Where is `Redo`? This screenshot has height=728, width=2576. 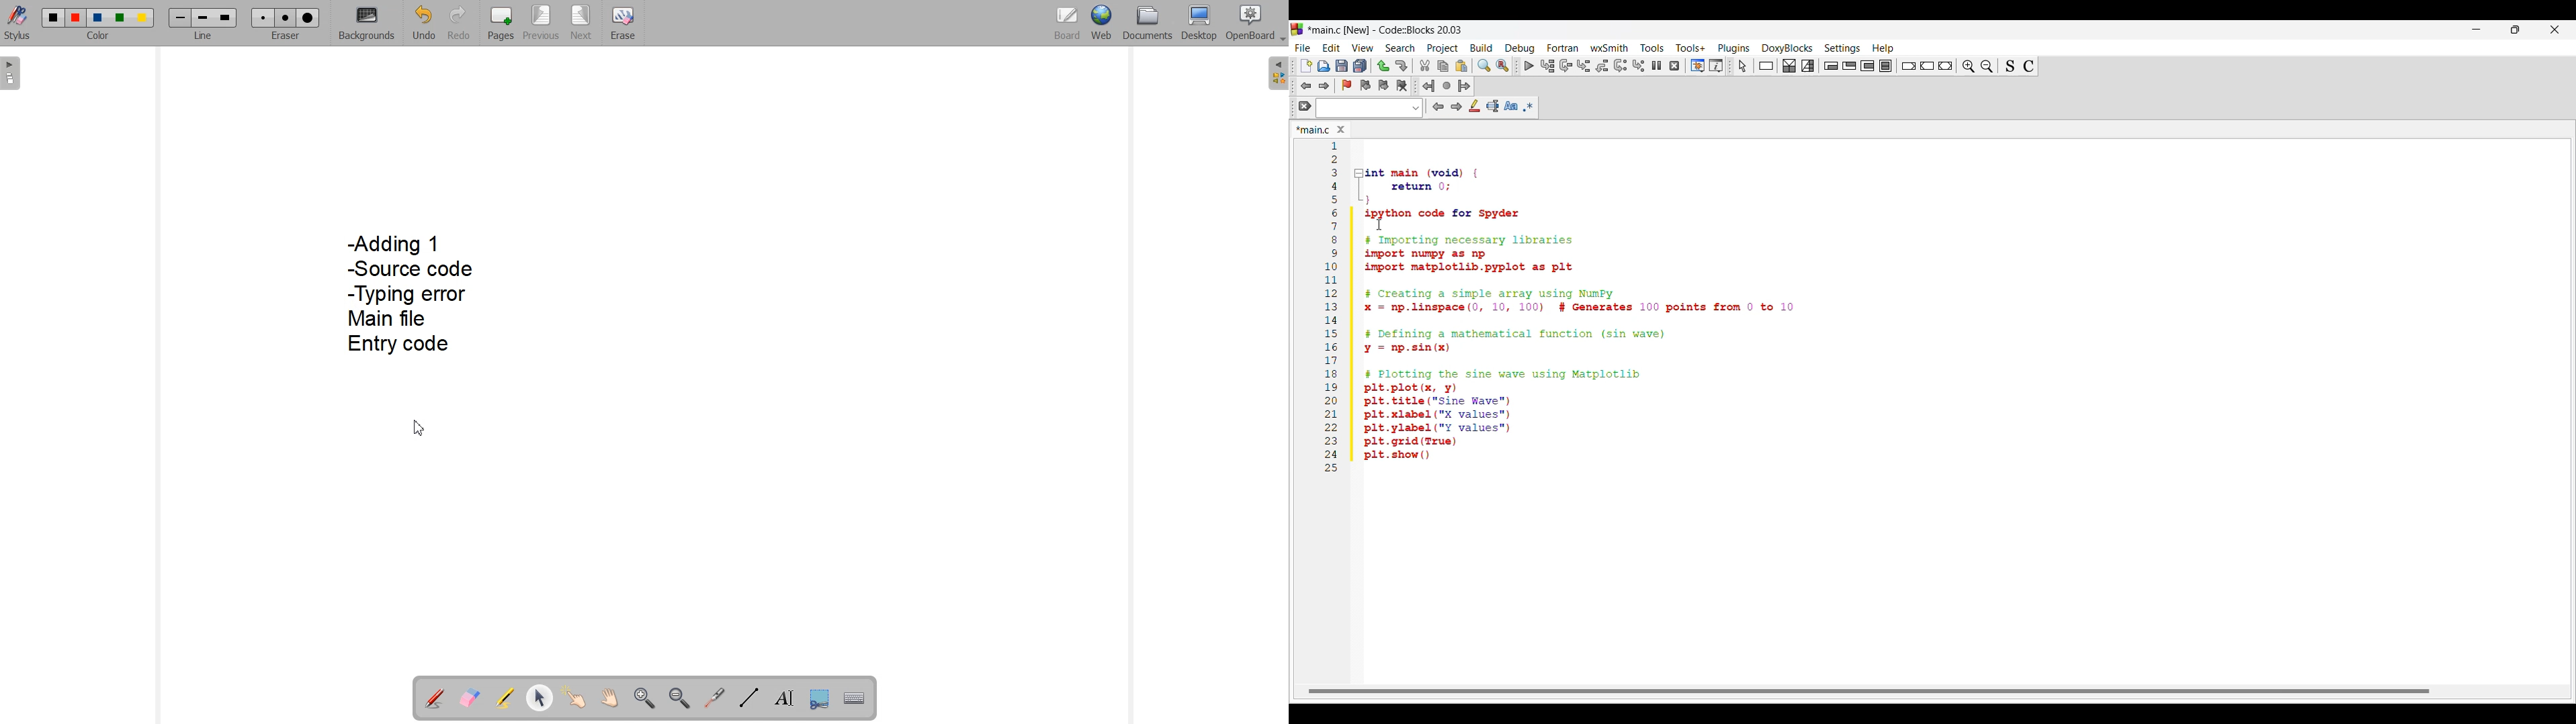
Redo is located at coordinates (457, 22).